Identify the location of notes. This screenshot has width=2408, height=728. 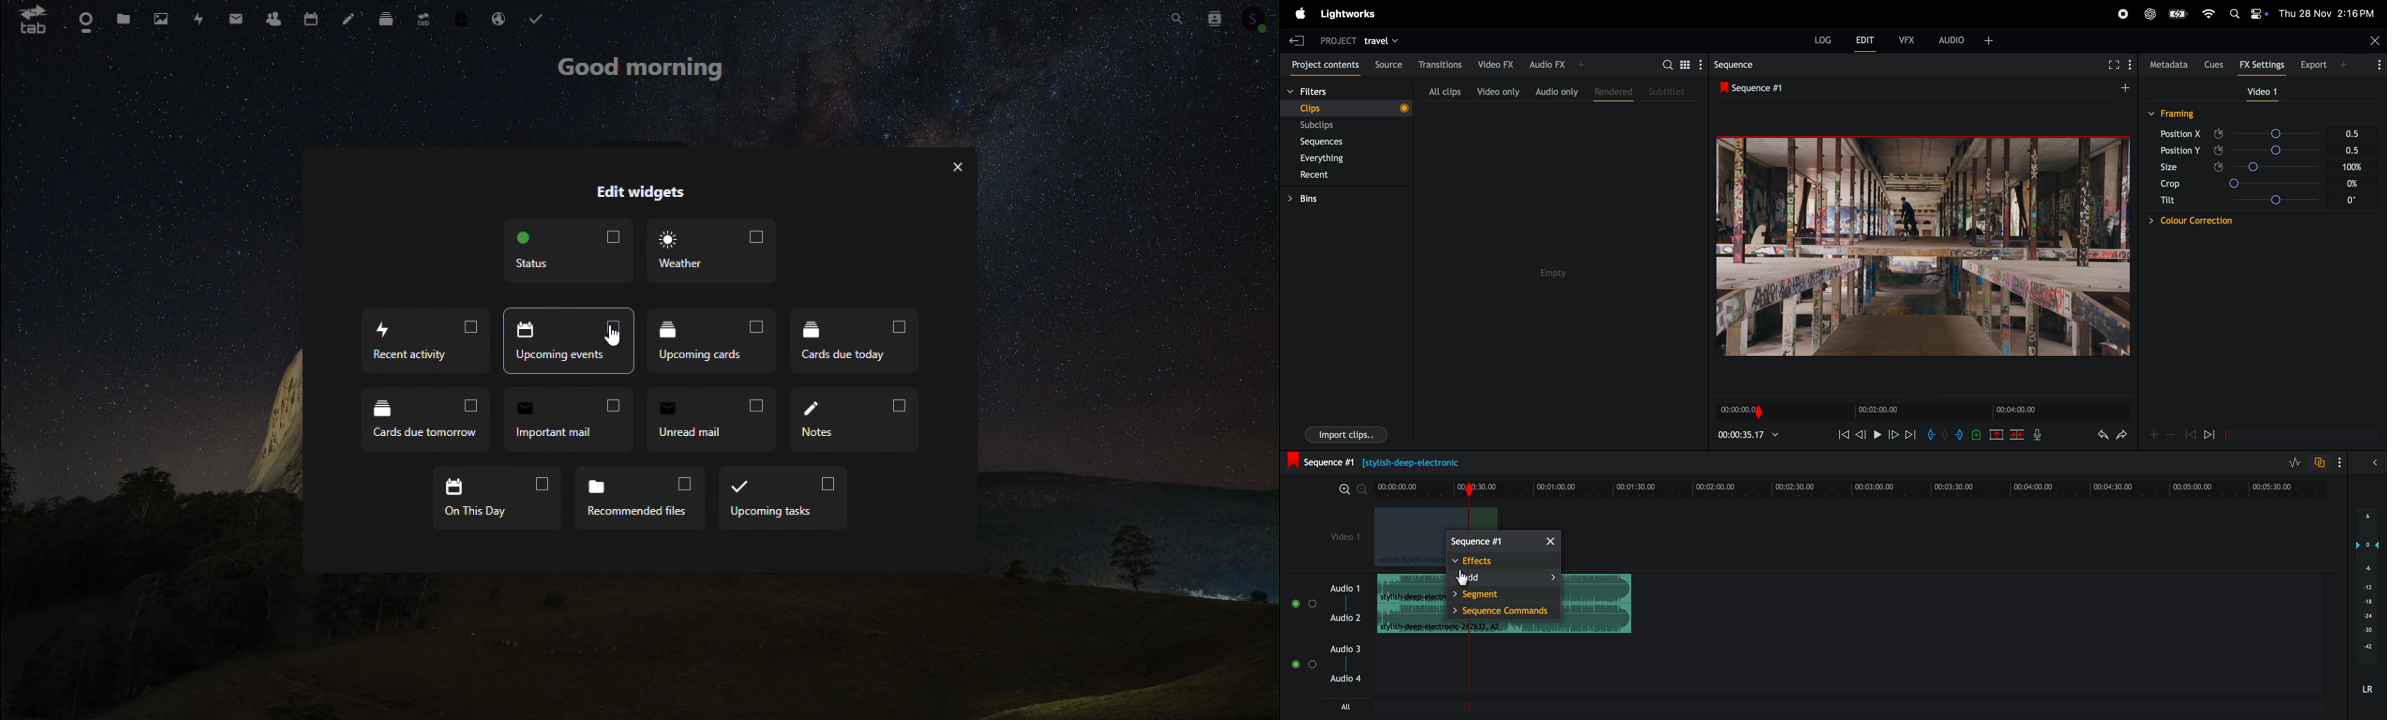
(352, 16).